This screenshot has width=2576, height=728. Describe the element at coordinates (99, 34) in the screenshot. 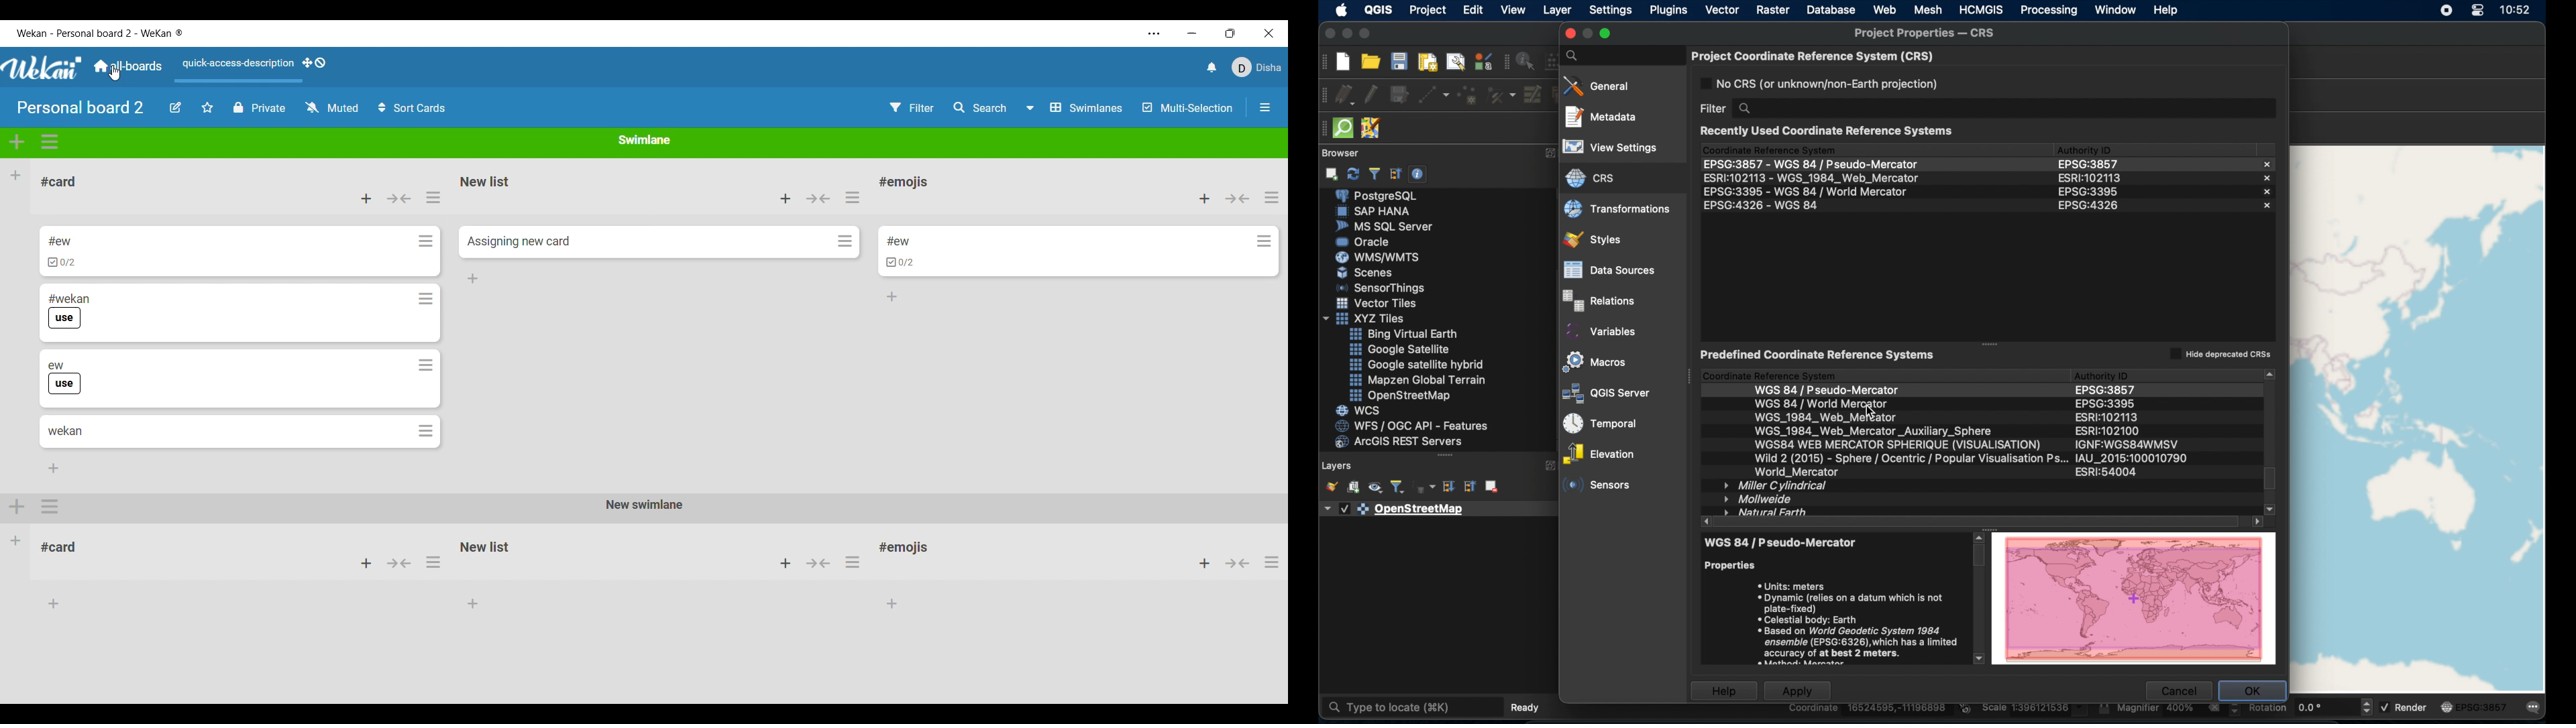

I see `Board name included` at that location.